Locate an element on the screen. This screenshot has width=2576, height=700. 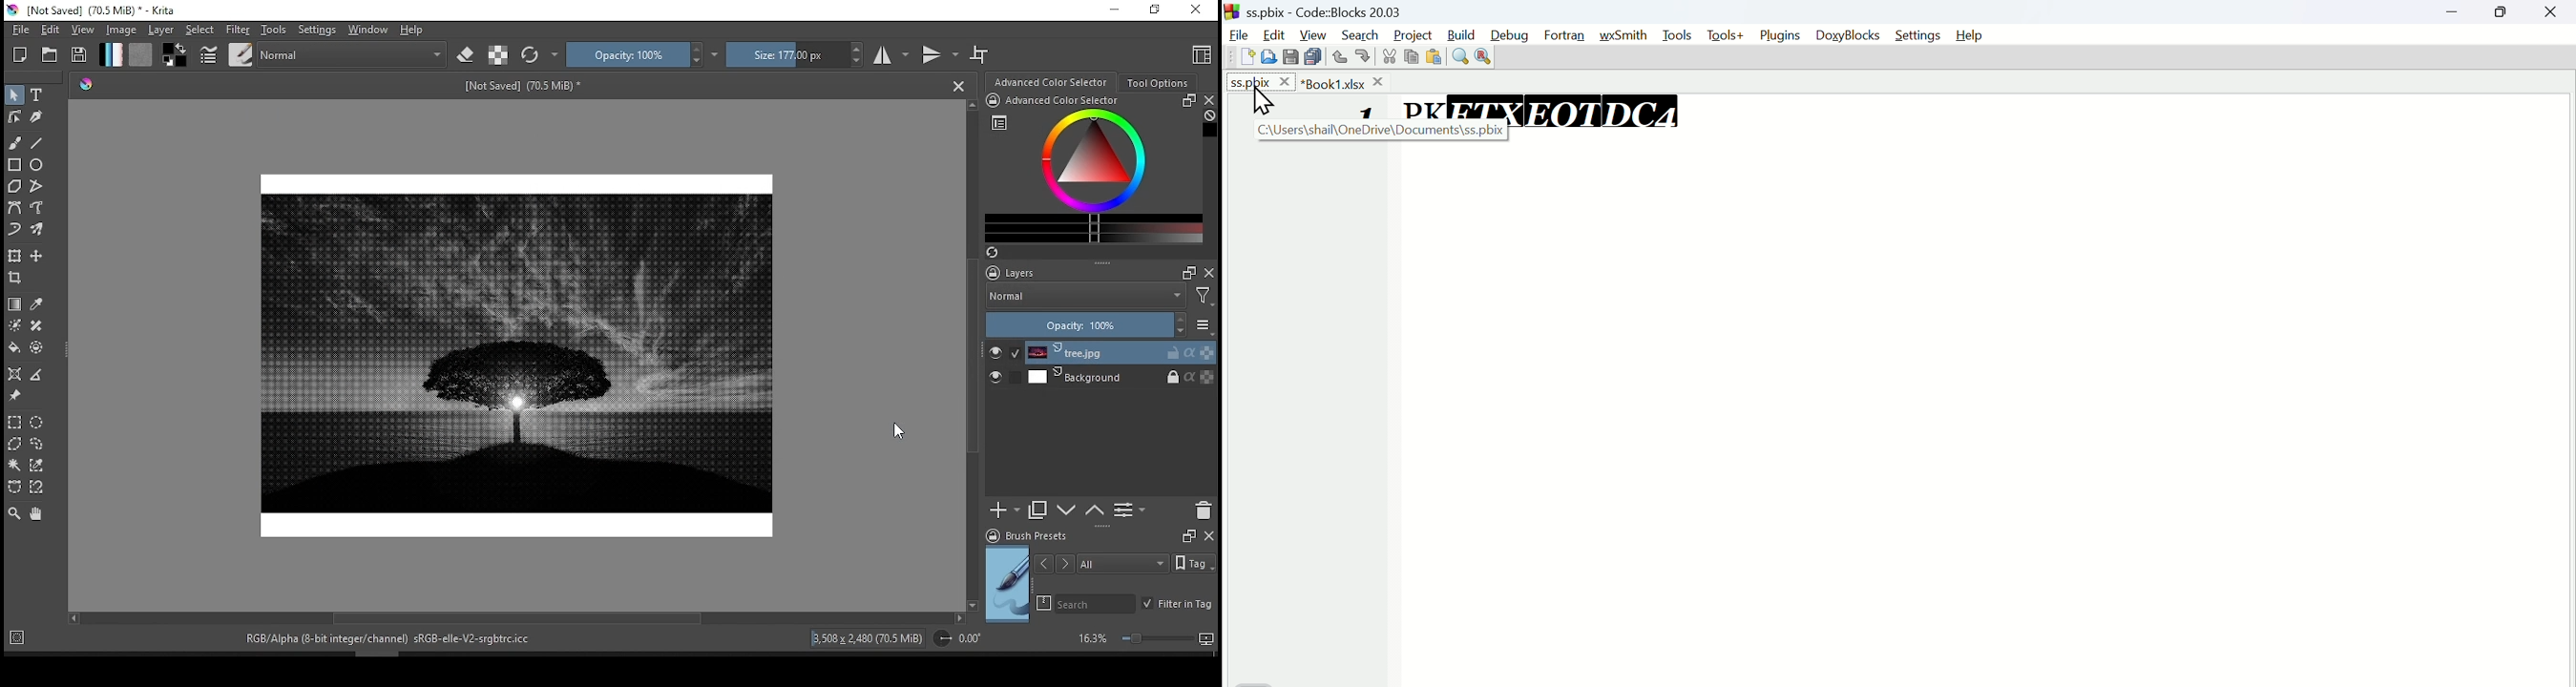
size is located at coordinates (516, 88).